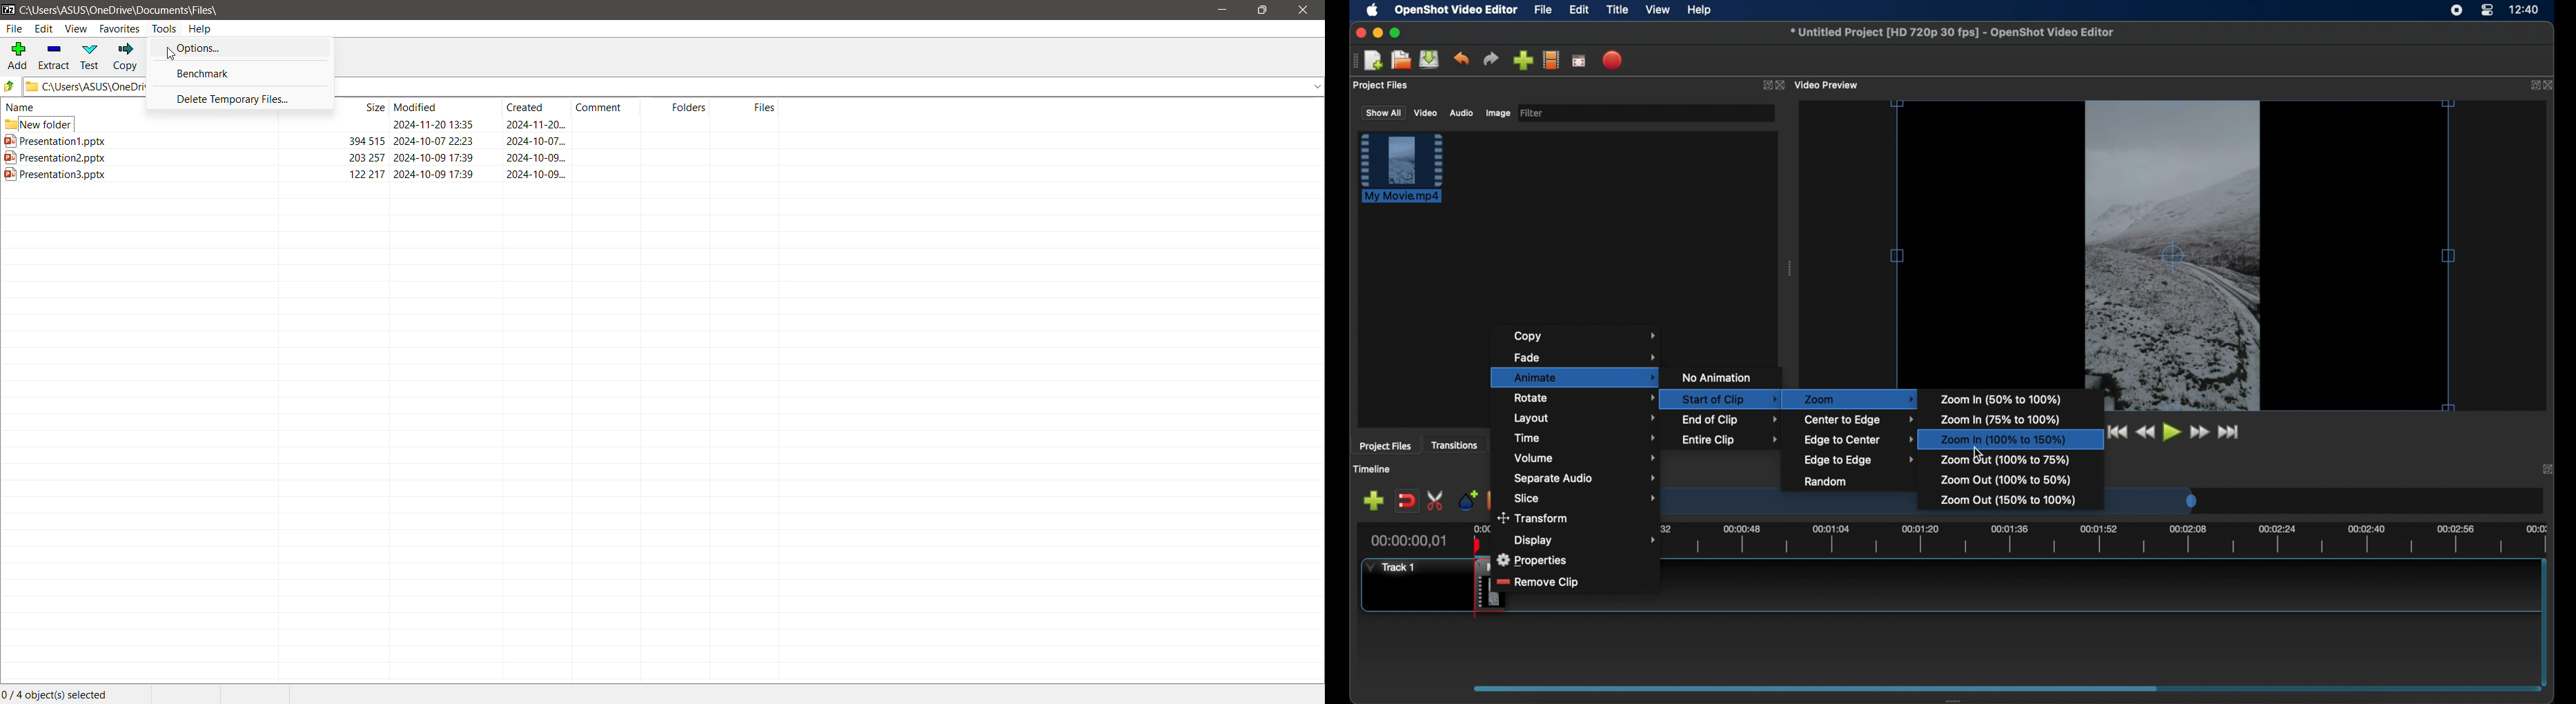  I want to click on New Folder, so click(393, 123).